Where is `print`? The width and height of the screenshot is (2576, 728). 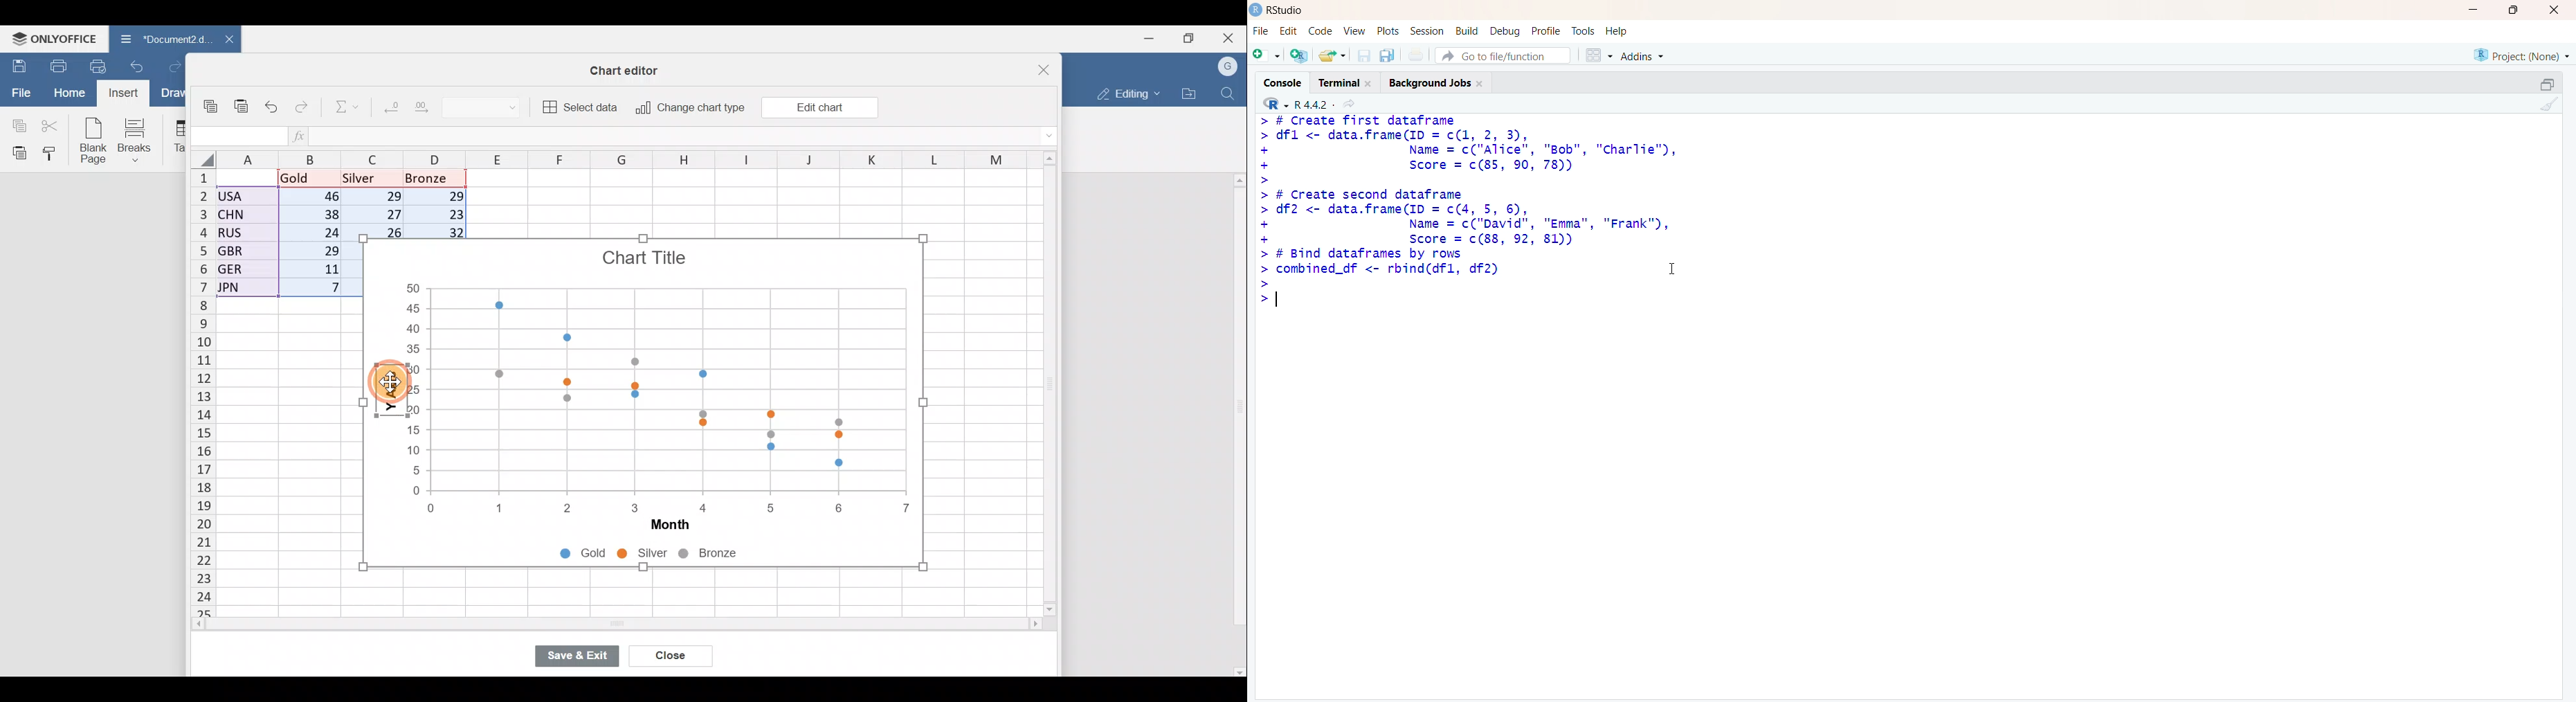 print is located at coordinates (1417, 55).